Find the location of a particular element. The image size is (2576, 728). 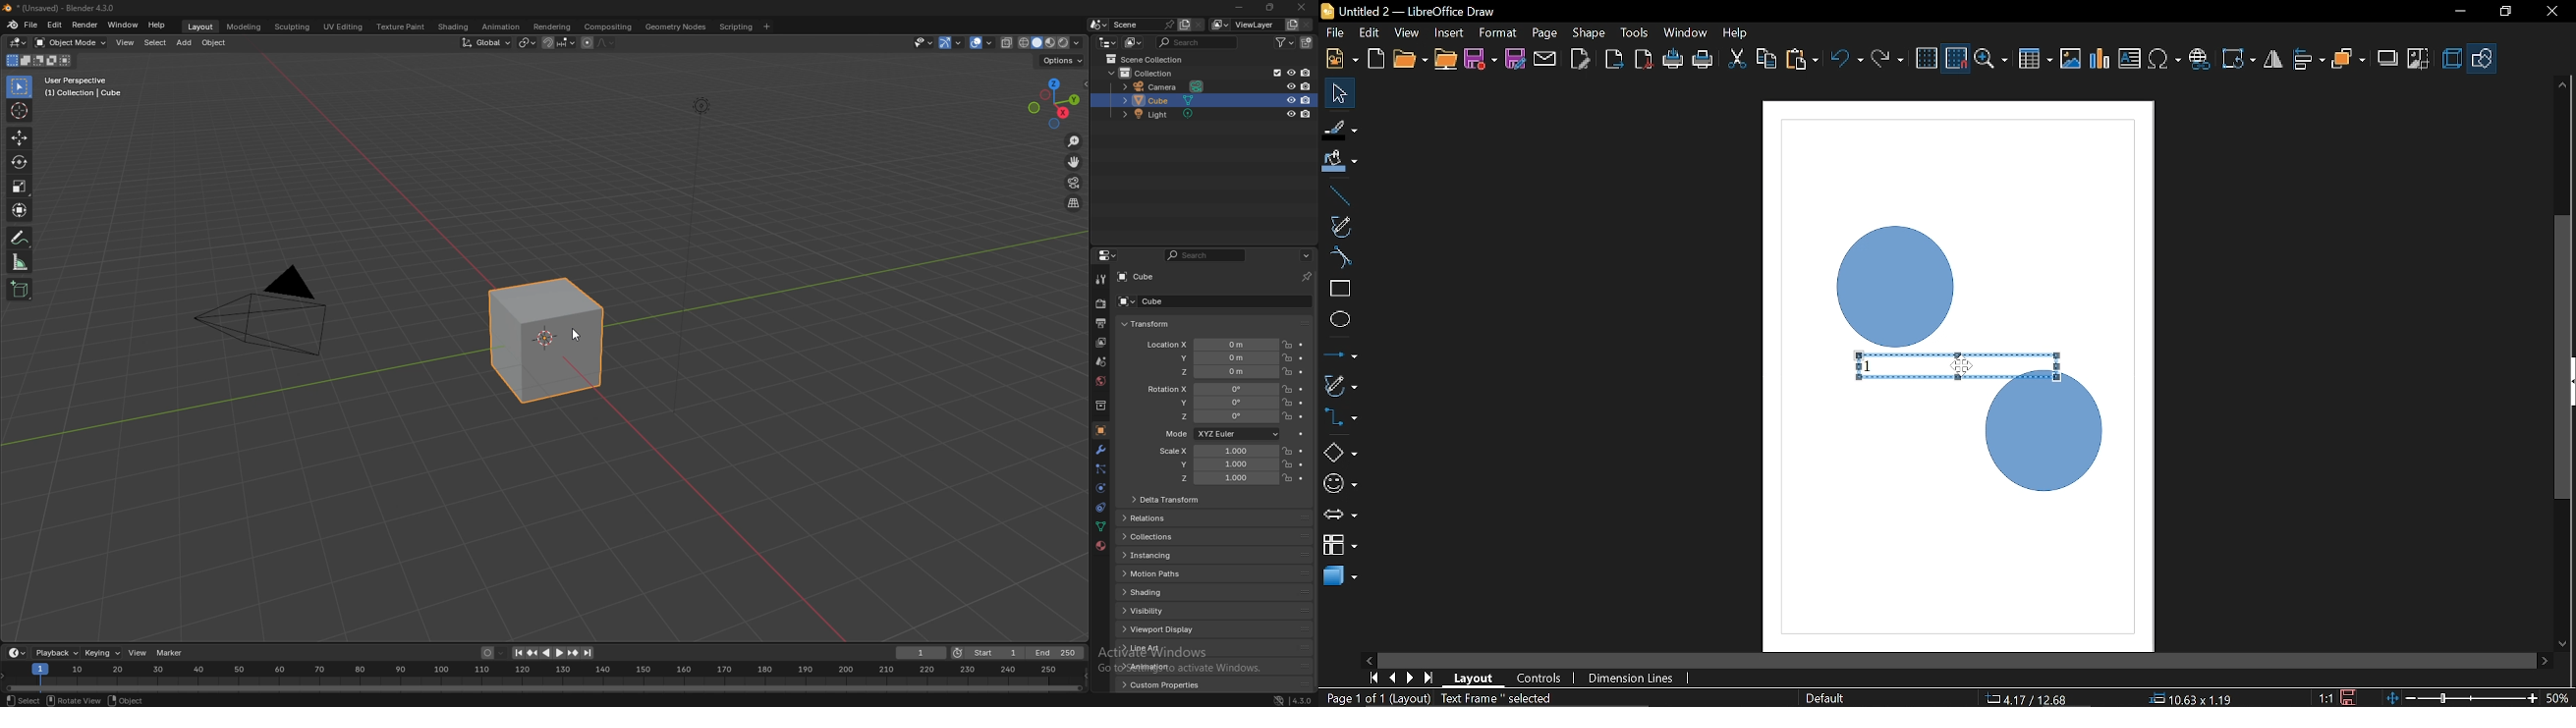

Location is located at coordinates (2029, 697).